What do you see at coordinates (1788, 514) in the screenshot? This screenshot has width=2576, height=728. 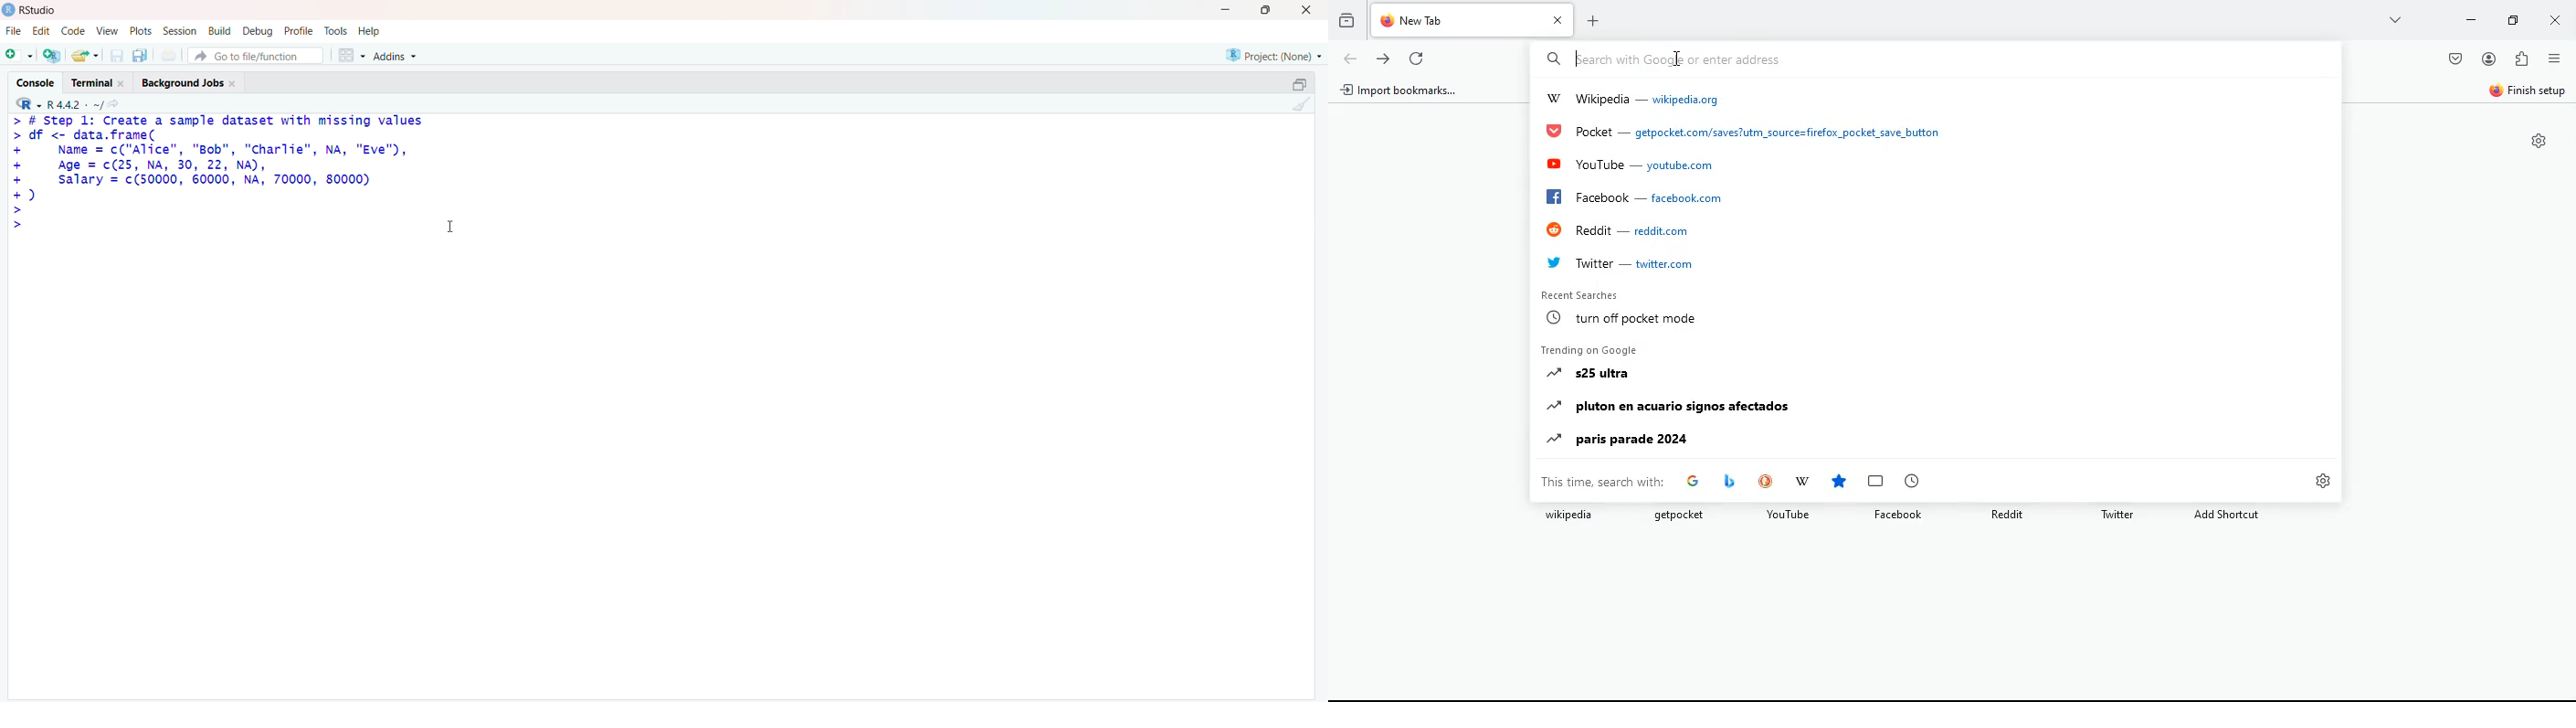 I see `YouTube` at bounding box center [1788, 514].